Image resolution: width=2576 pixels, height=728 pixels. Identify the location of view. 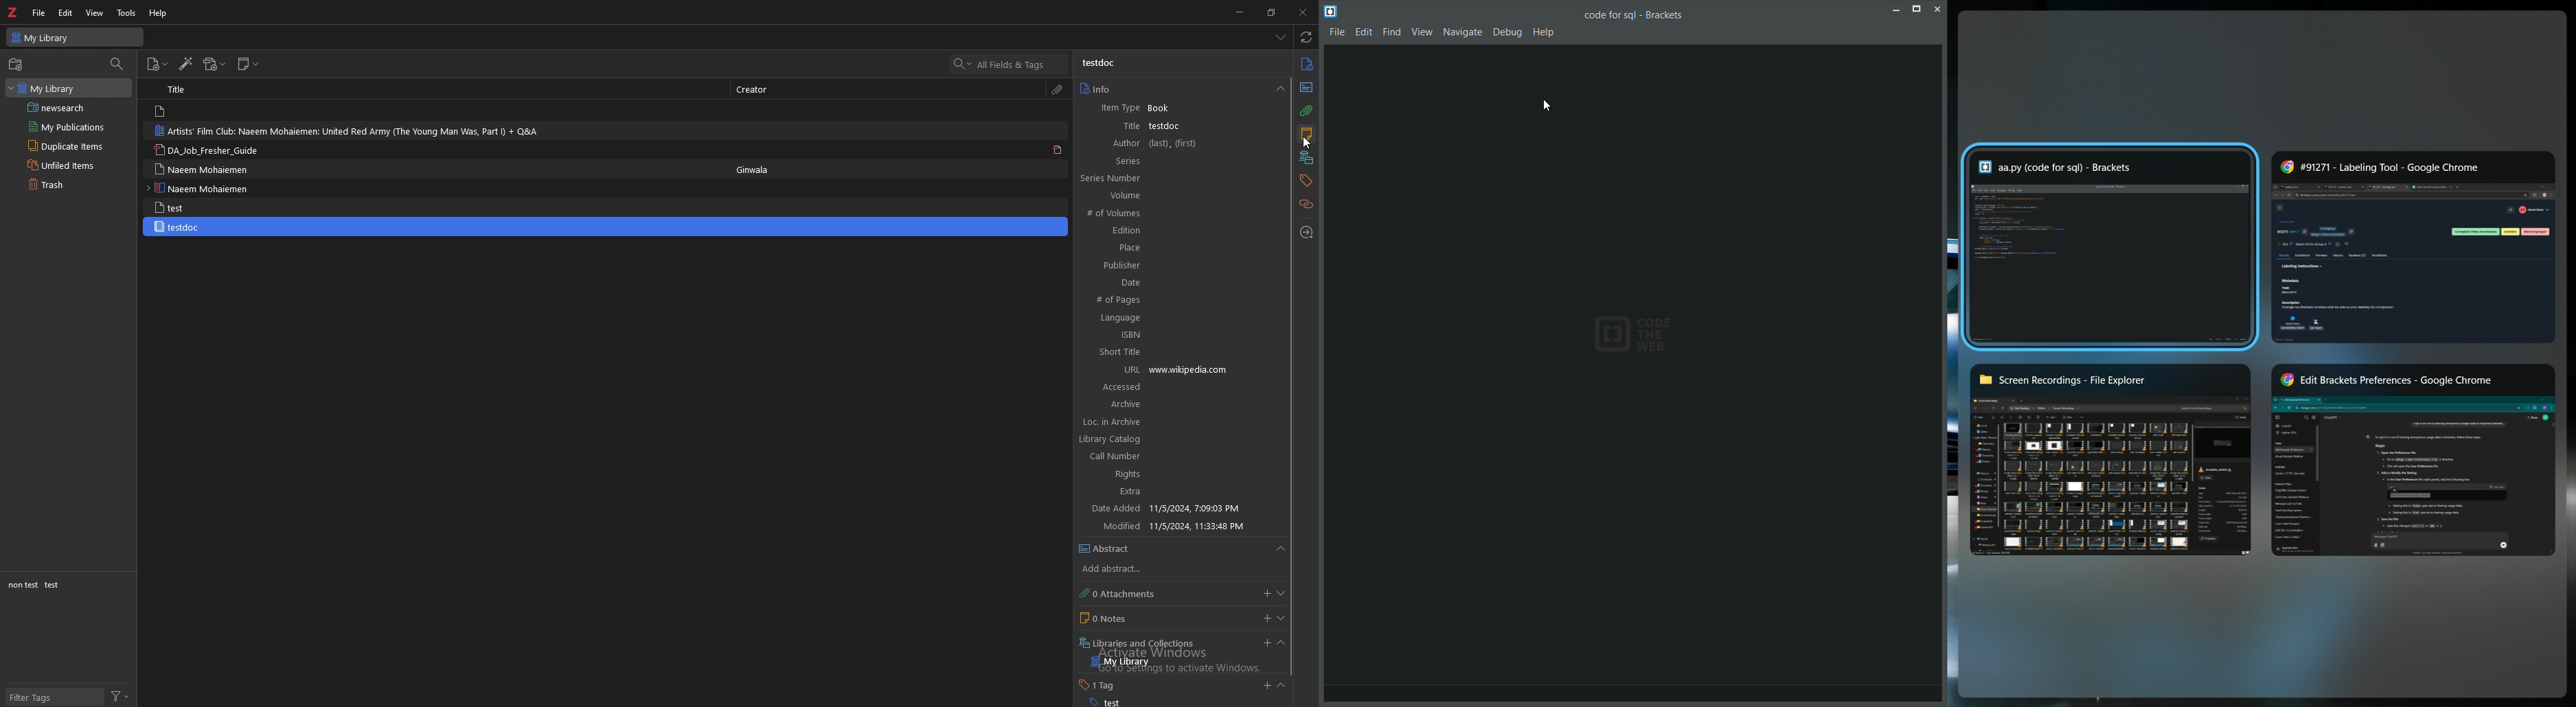
(95, 13).